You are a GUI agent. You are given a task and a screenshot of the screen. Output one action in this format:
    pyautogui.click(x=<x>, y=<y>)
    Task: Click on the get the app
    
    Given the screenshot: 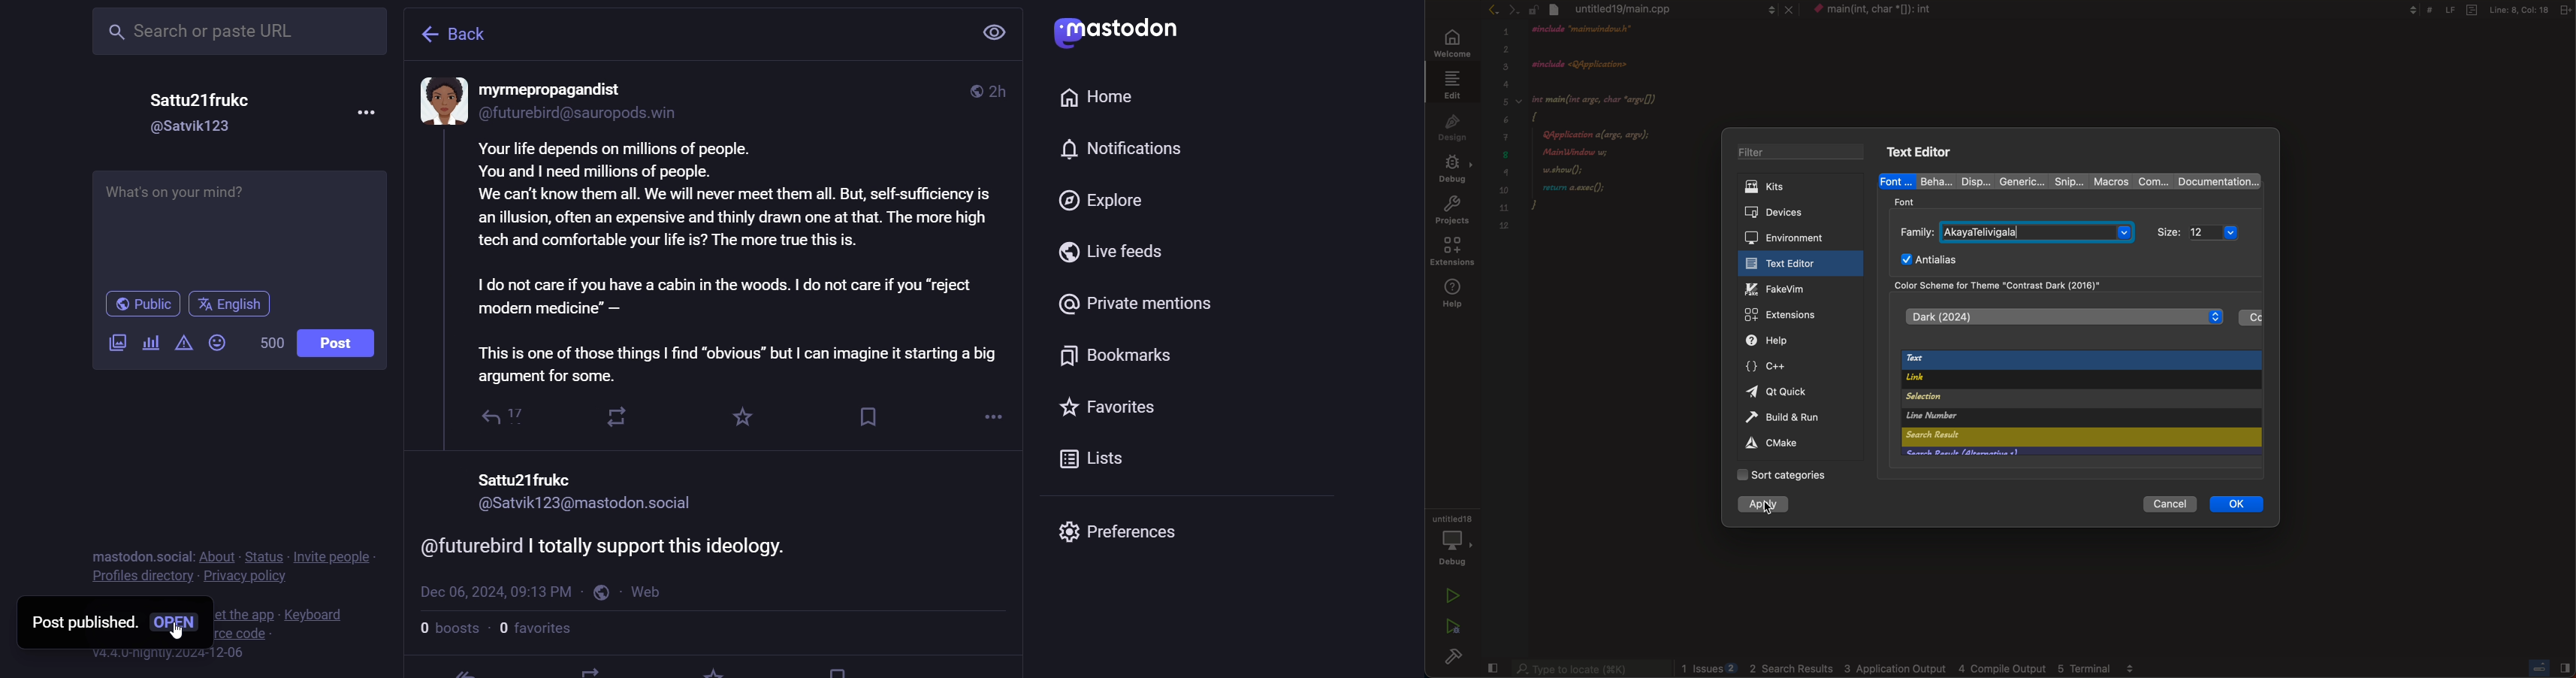 What is the action you would take?
    pyautogui.click(x=242, y=614)
    